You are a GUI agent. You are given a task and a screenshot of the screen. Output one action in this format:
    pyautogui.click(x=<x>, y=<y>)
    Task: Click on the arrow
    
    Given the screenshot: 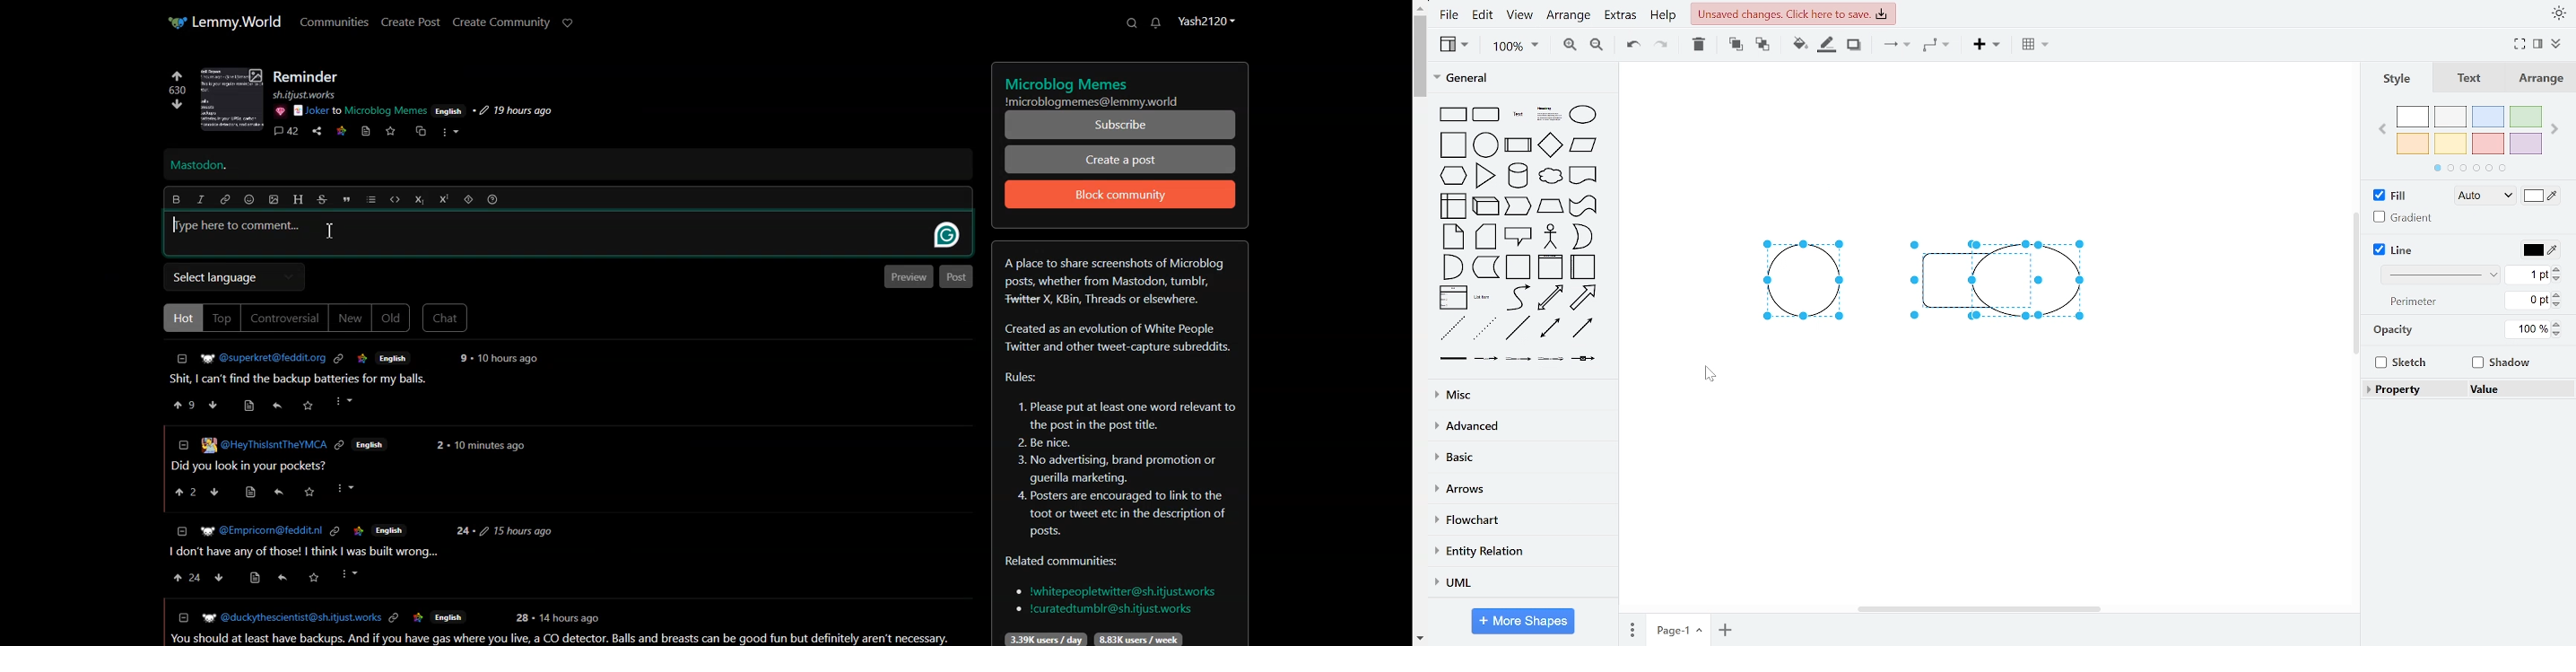 What is the action you would take?
    pyautogui.click(x=1584, y=298)
    